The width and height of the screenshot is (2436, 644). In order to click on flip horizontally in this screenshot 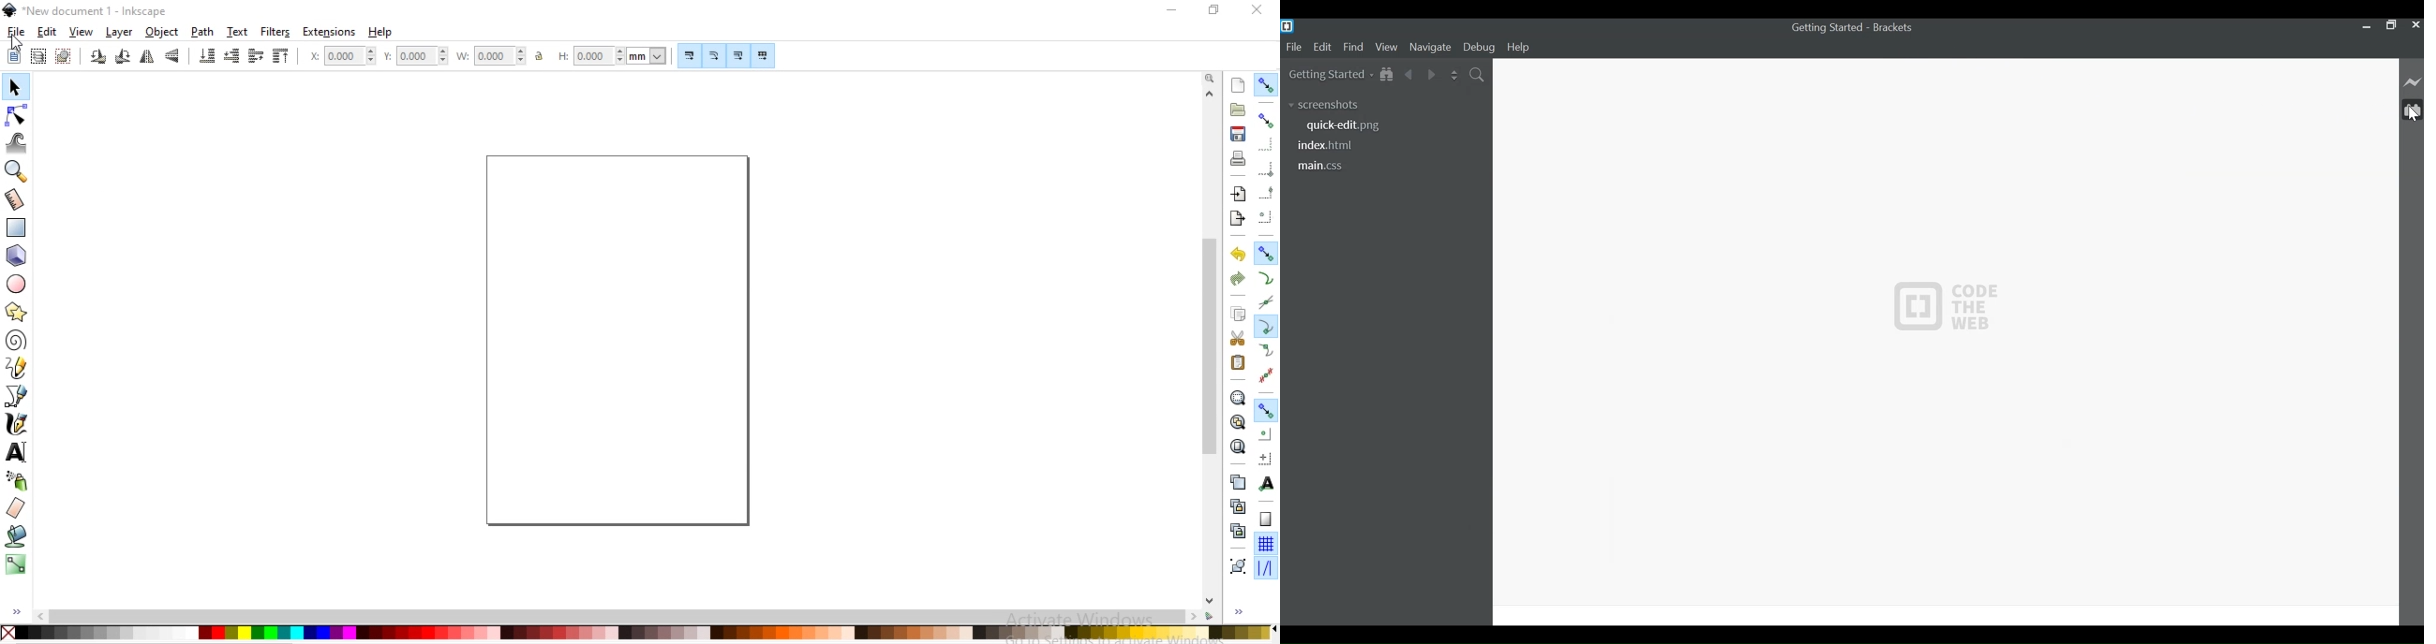, I will do `click(150, 57)`.